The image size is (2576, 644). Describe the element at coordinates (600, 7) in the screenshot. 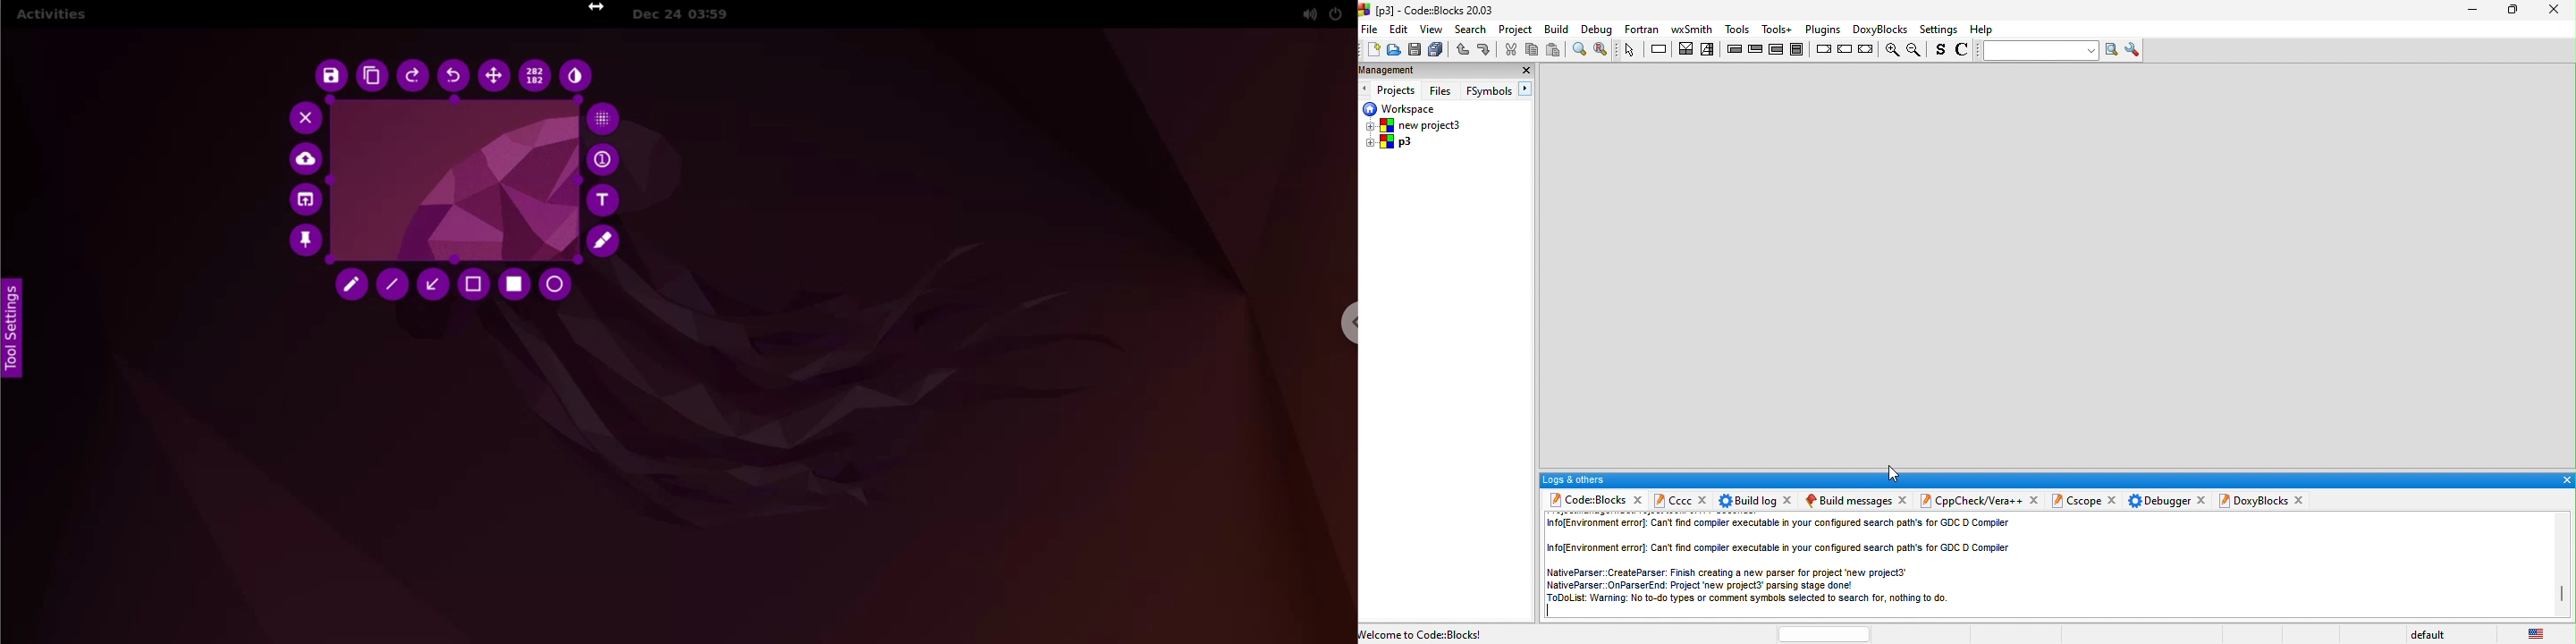

I see `cursor` at that location.